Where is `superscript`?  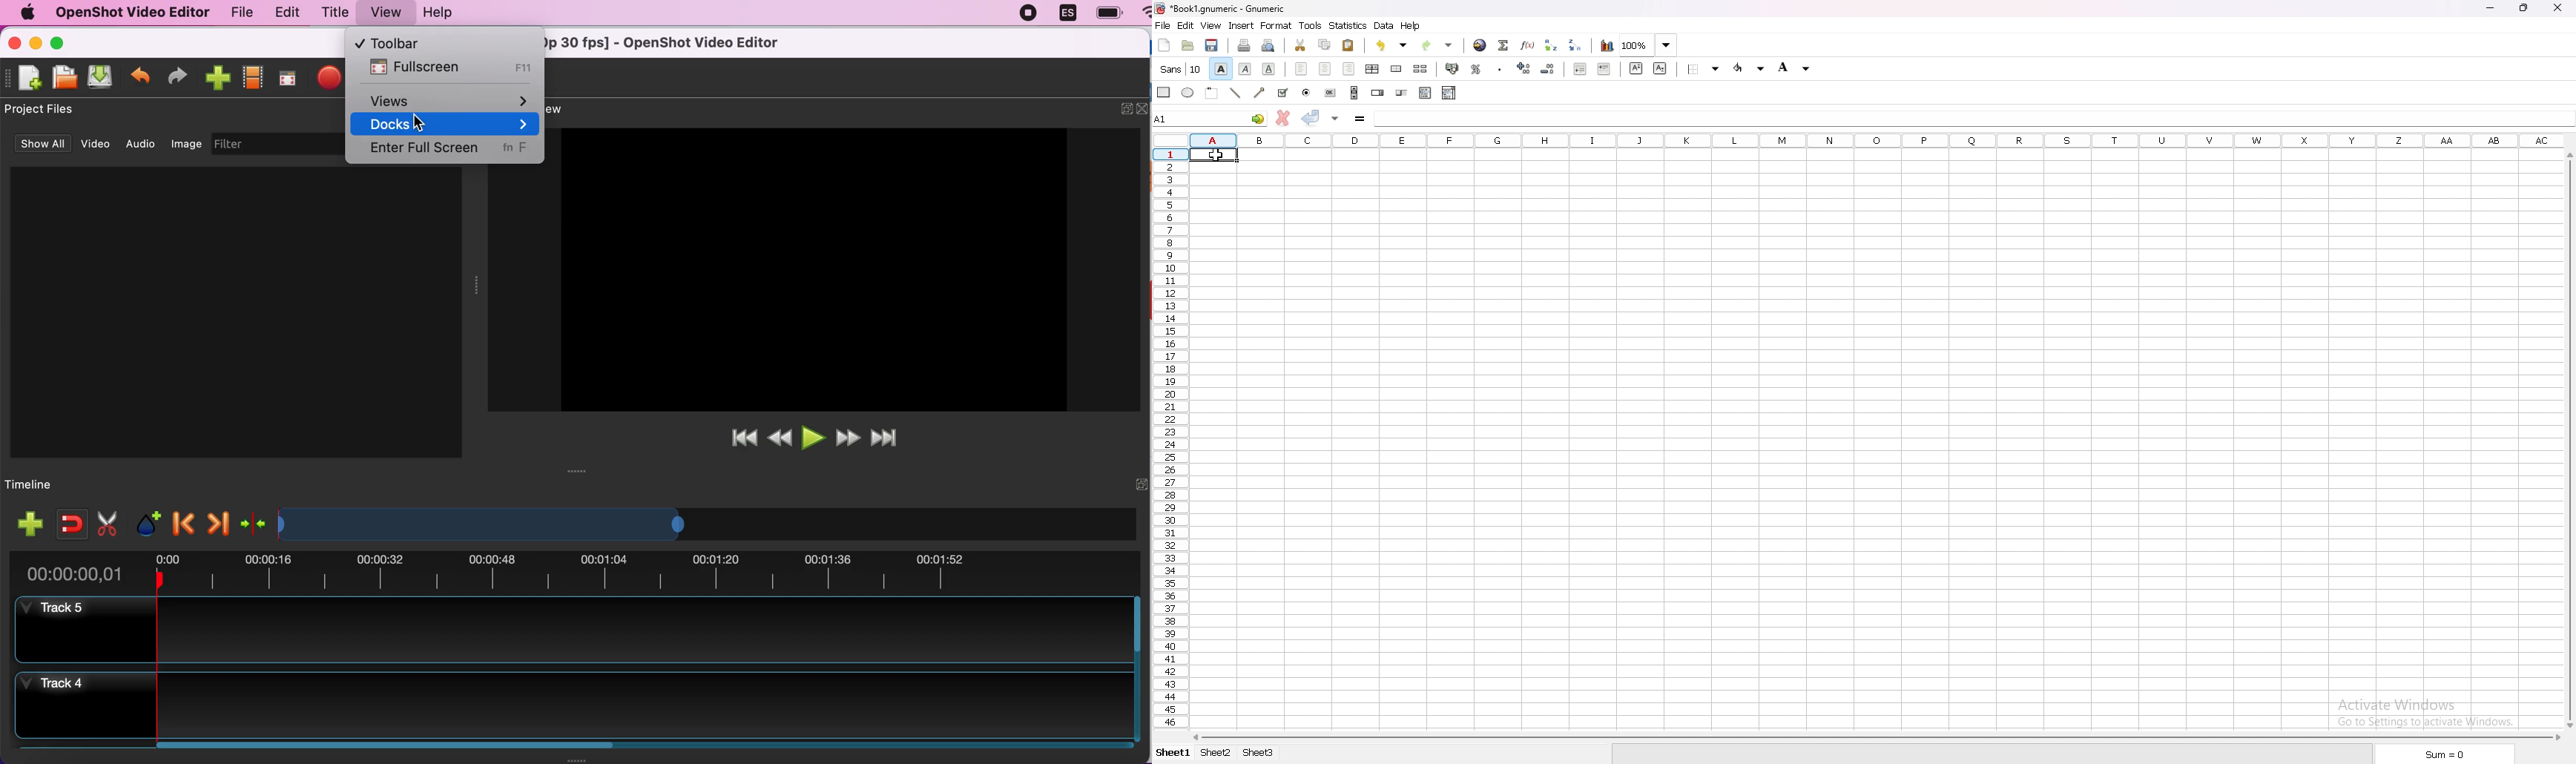
superscript is located at coordinates (1635, 67).